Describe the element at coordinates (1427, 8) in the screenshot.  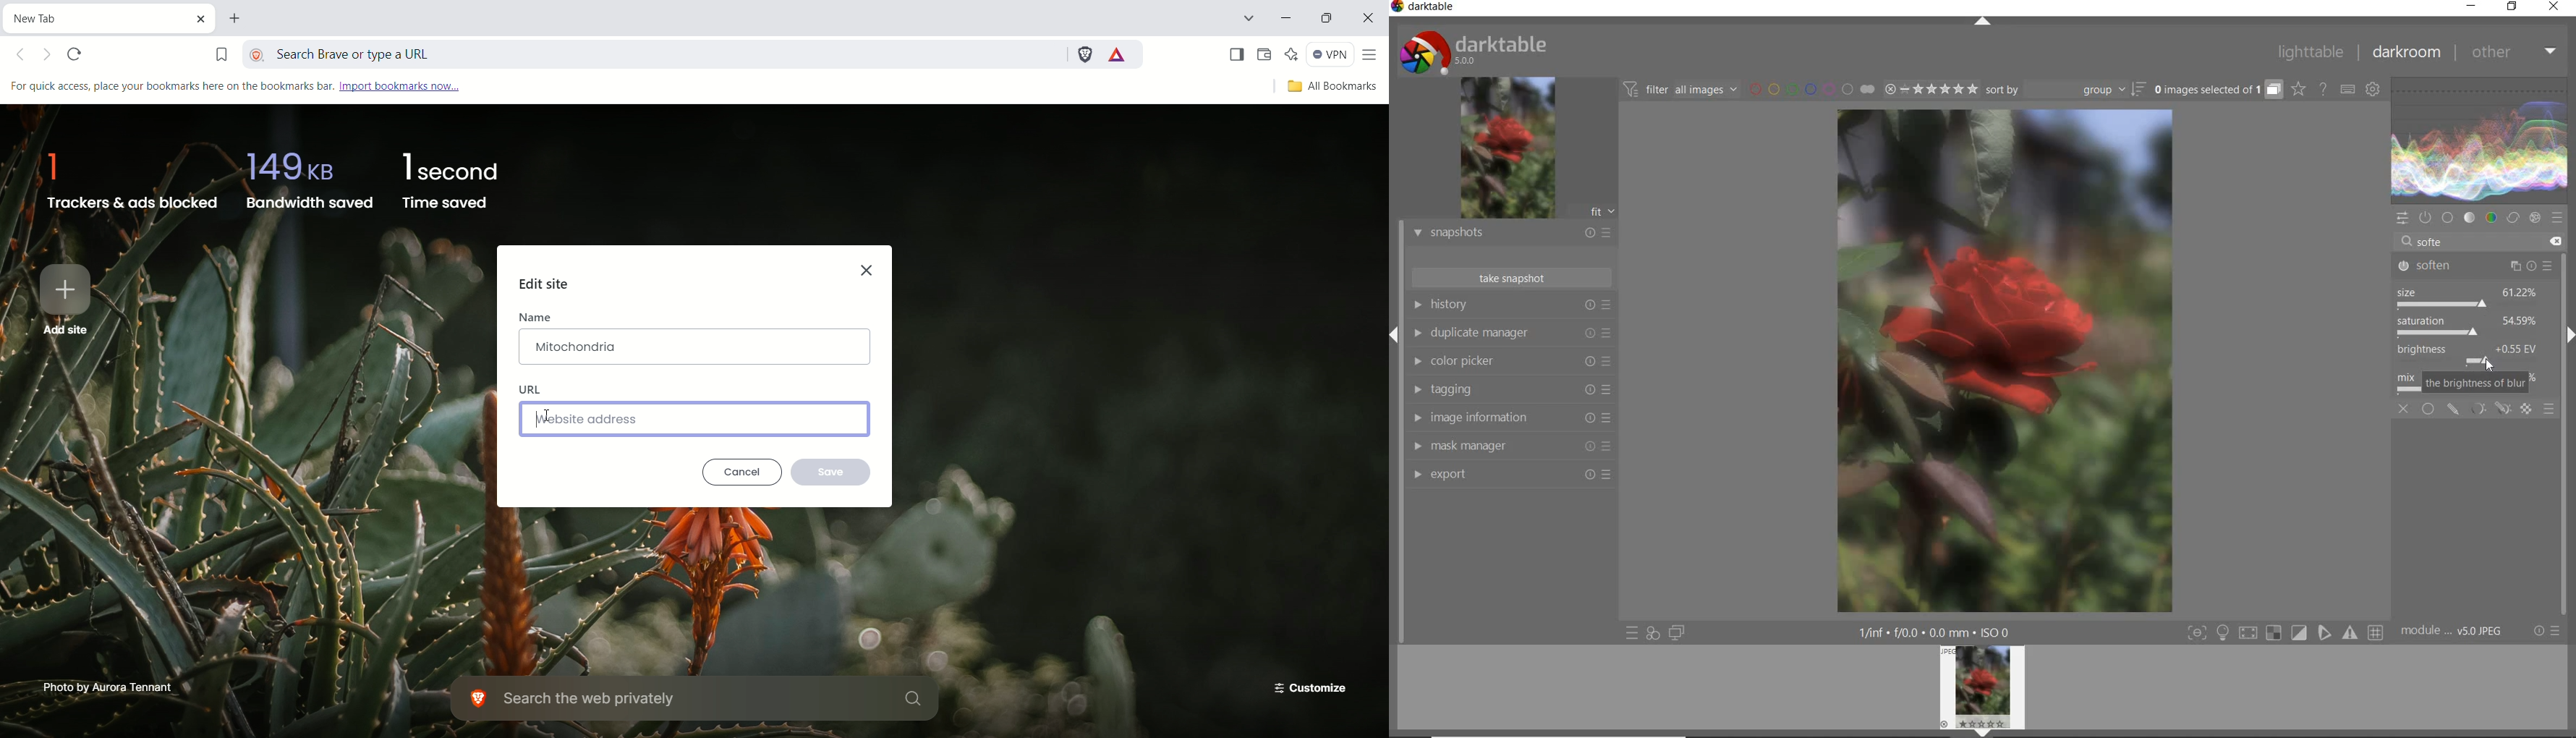
I see `system name` at that location.